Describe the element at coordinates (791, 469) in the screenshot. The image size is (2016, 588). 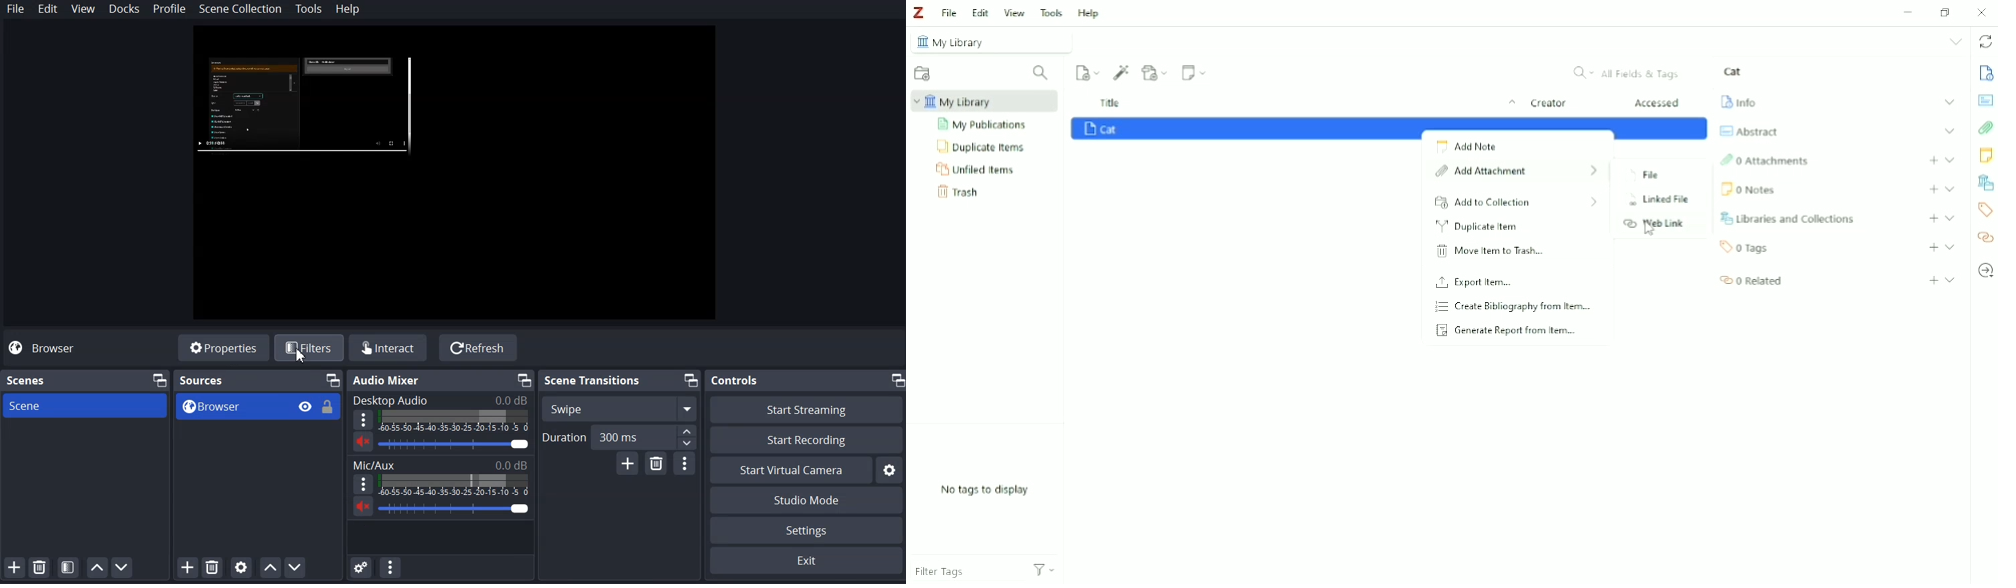
I see `Start Virtual Camera` at that location.